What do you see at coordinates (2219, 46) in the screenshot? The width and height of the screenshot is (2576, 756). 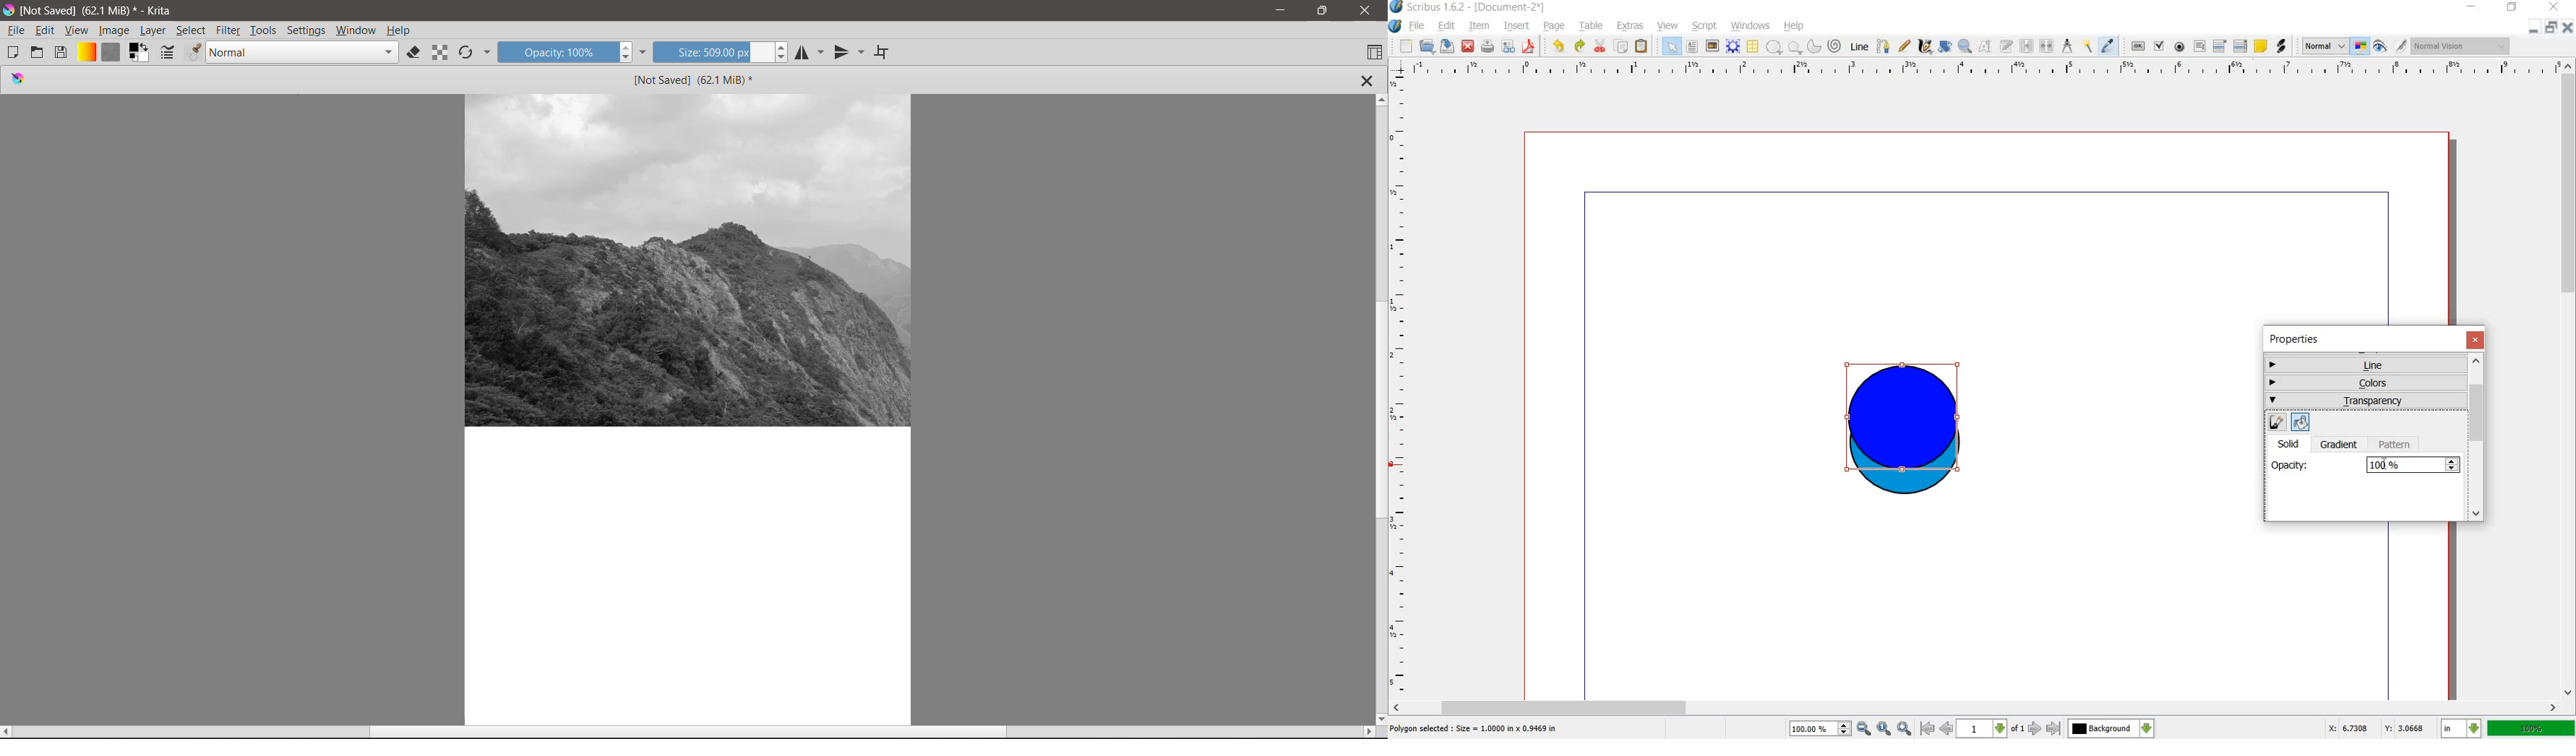 I see `pdf combo box` at bounding box center [2219, 46].